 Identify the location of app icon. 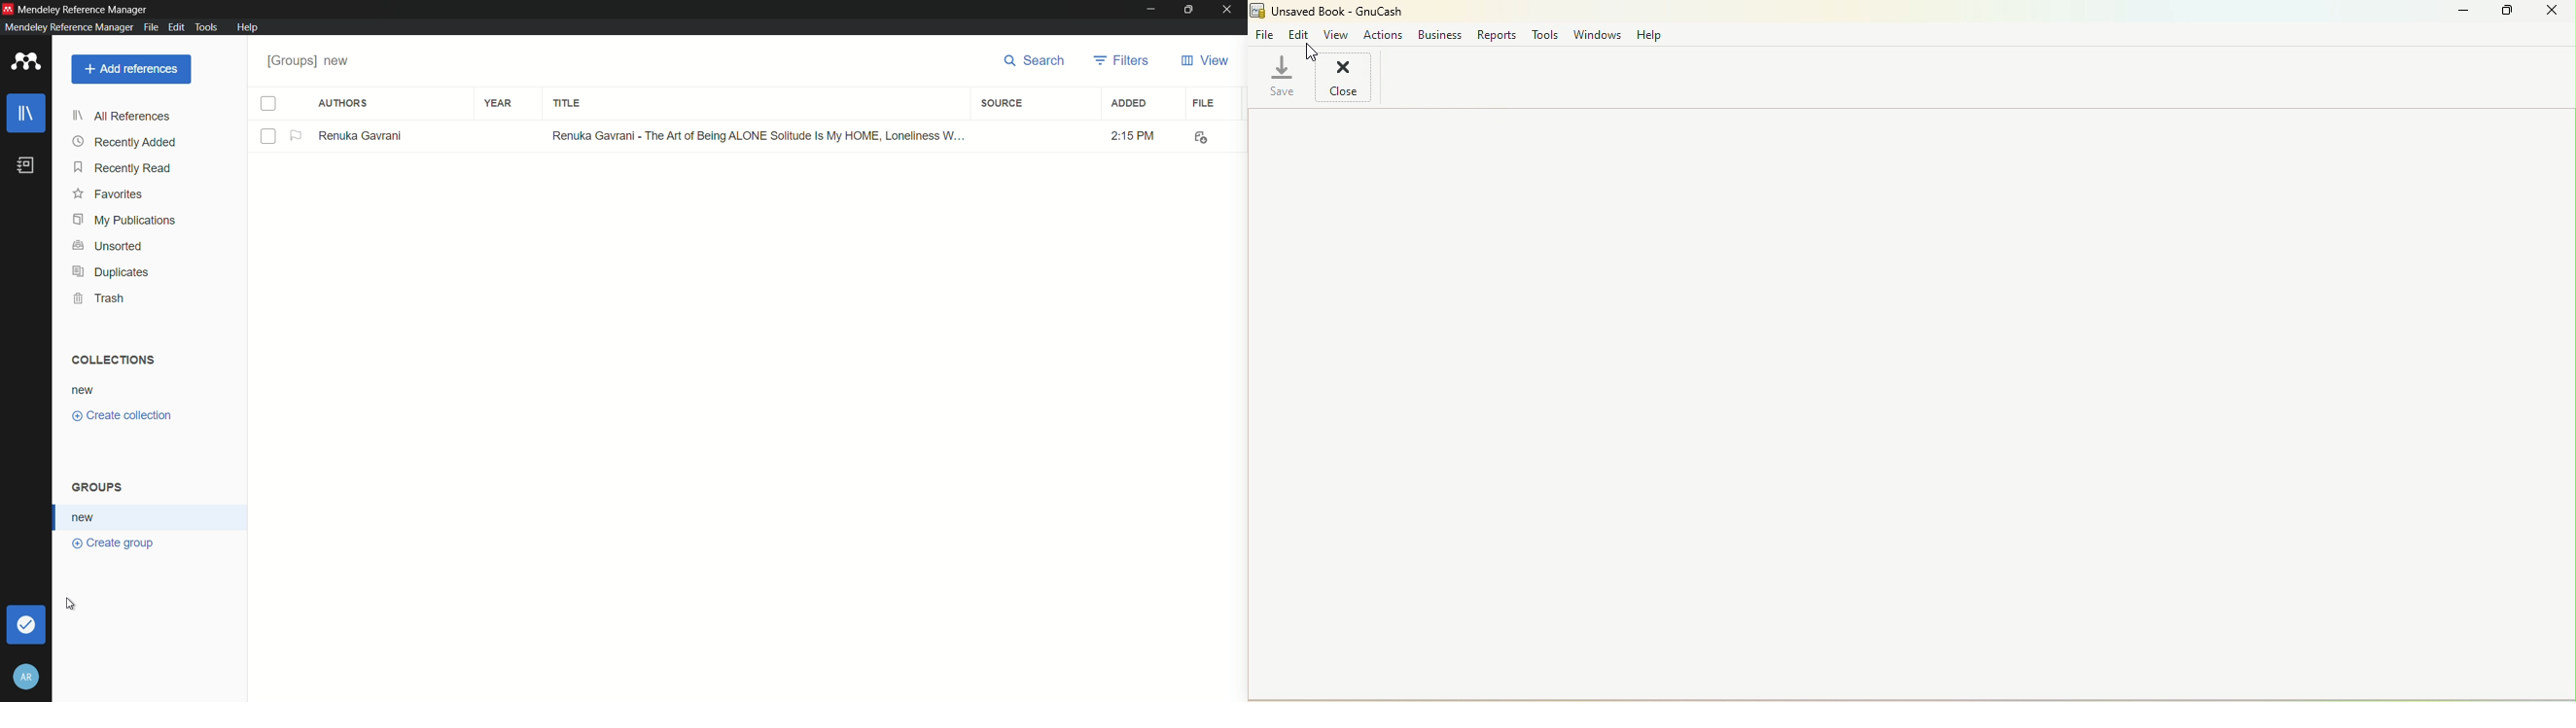
(27, 62).